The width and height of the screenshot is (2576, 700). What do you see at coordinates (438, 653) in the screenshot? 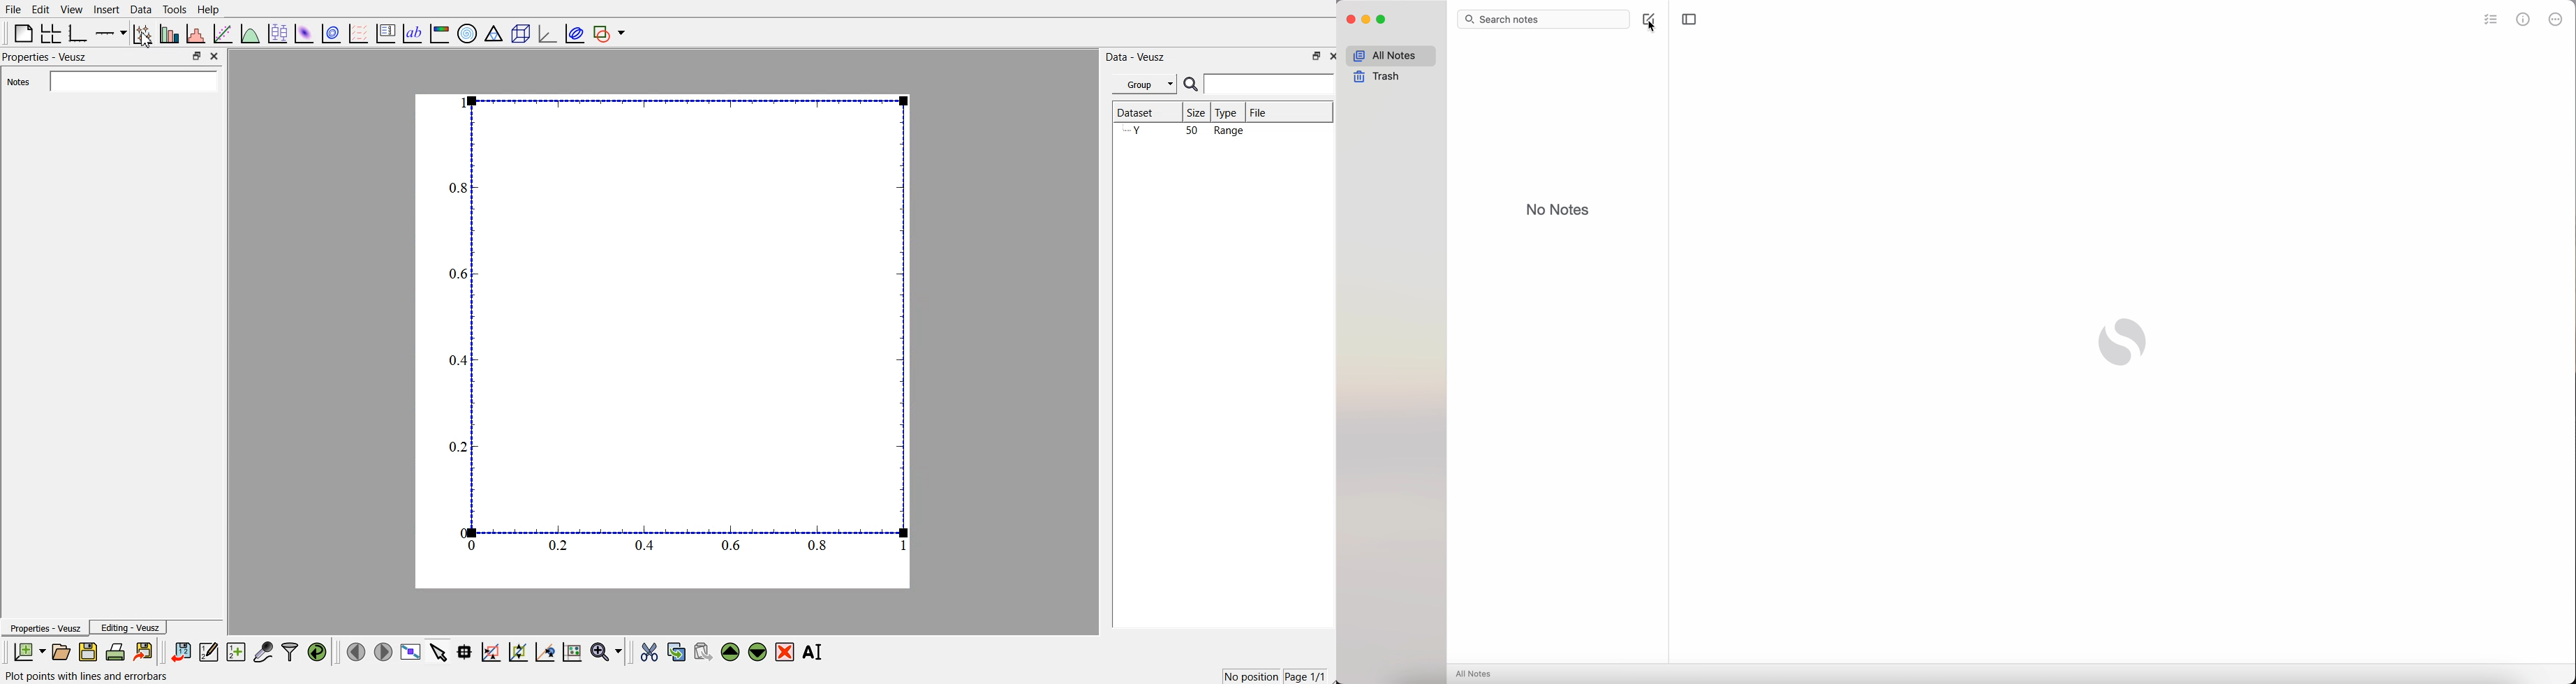
I see `select items` at bounding box center [438, 653].